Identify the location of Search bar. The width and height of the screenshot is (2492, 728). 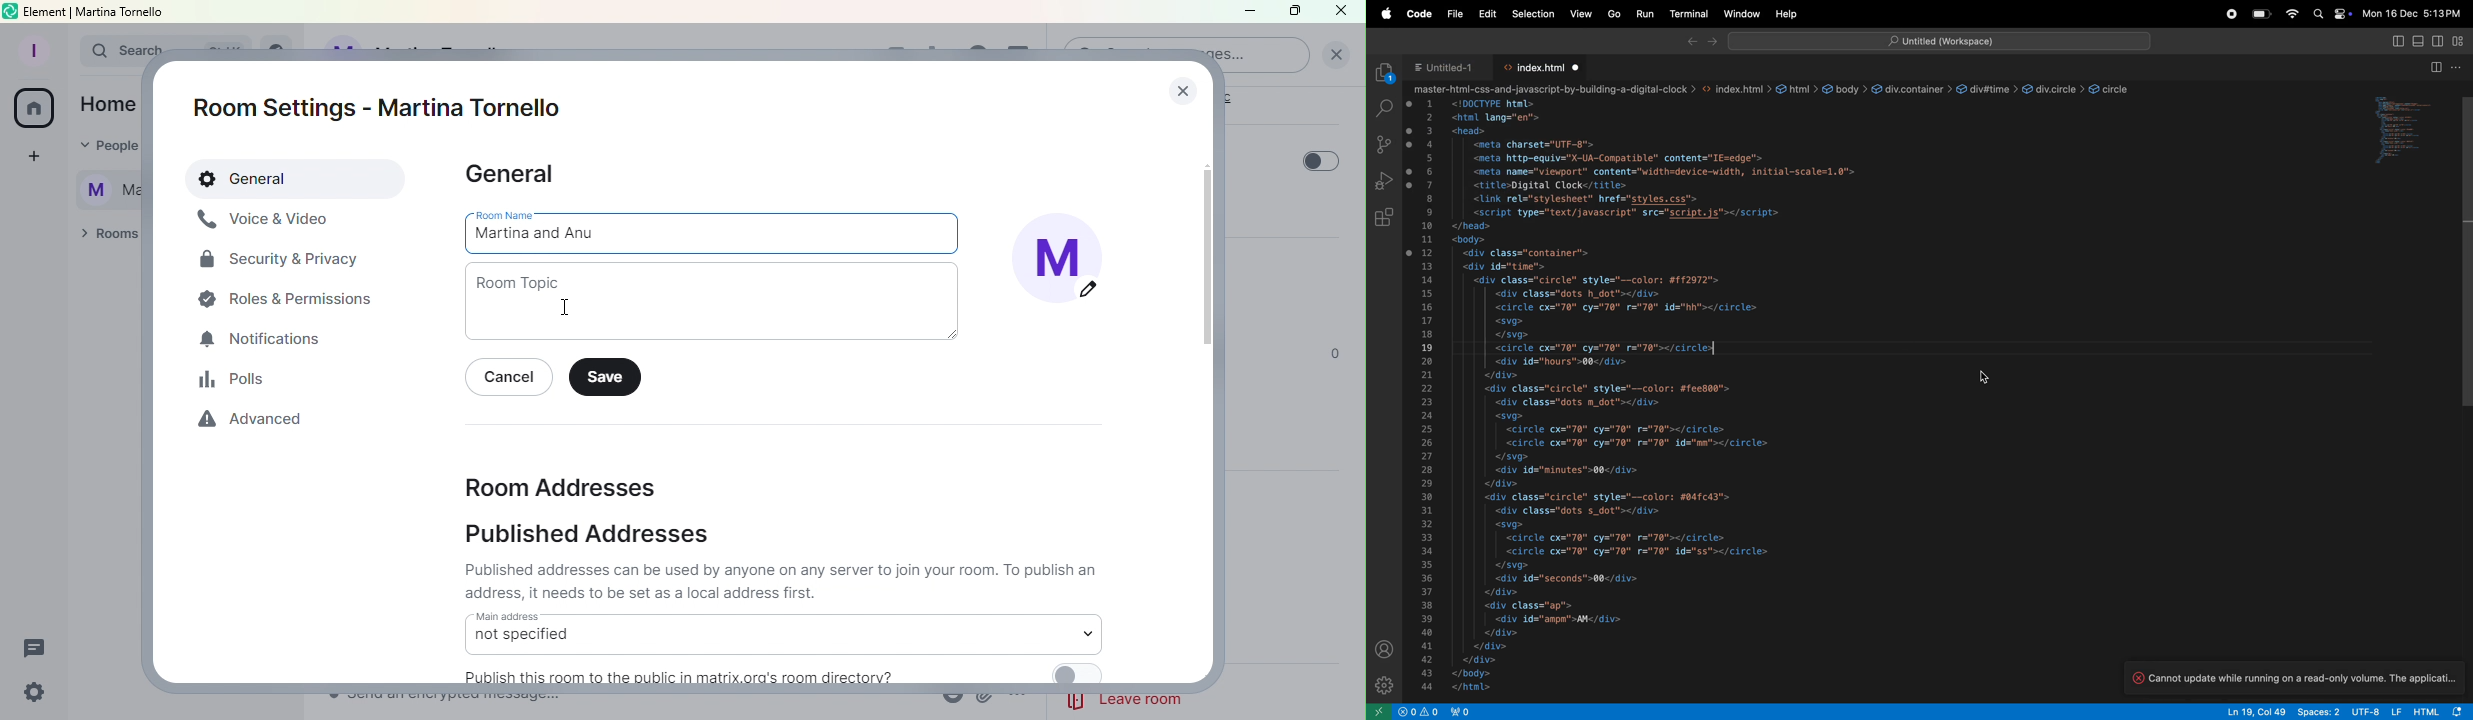
(106, 51).